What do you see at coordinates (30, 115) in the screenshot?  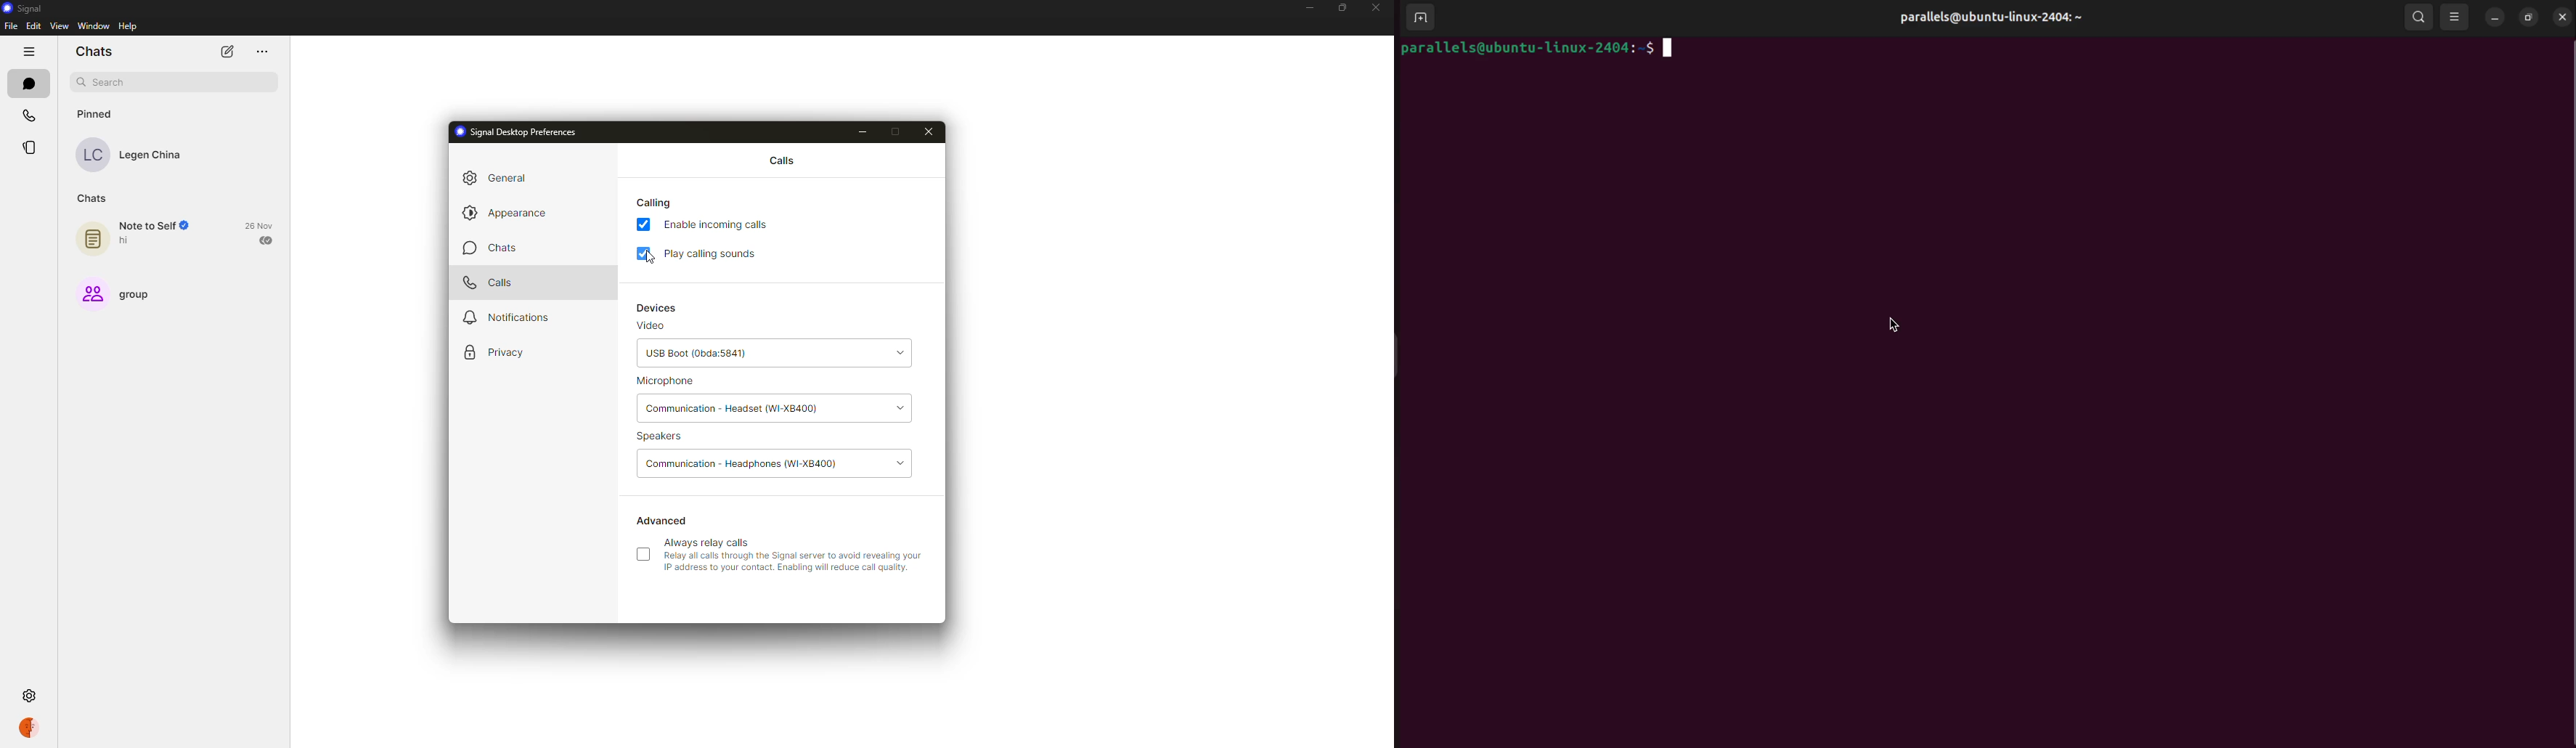 I see `calls` at bounding box center [30, 115].